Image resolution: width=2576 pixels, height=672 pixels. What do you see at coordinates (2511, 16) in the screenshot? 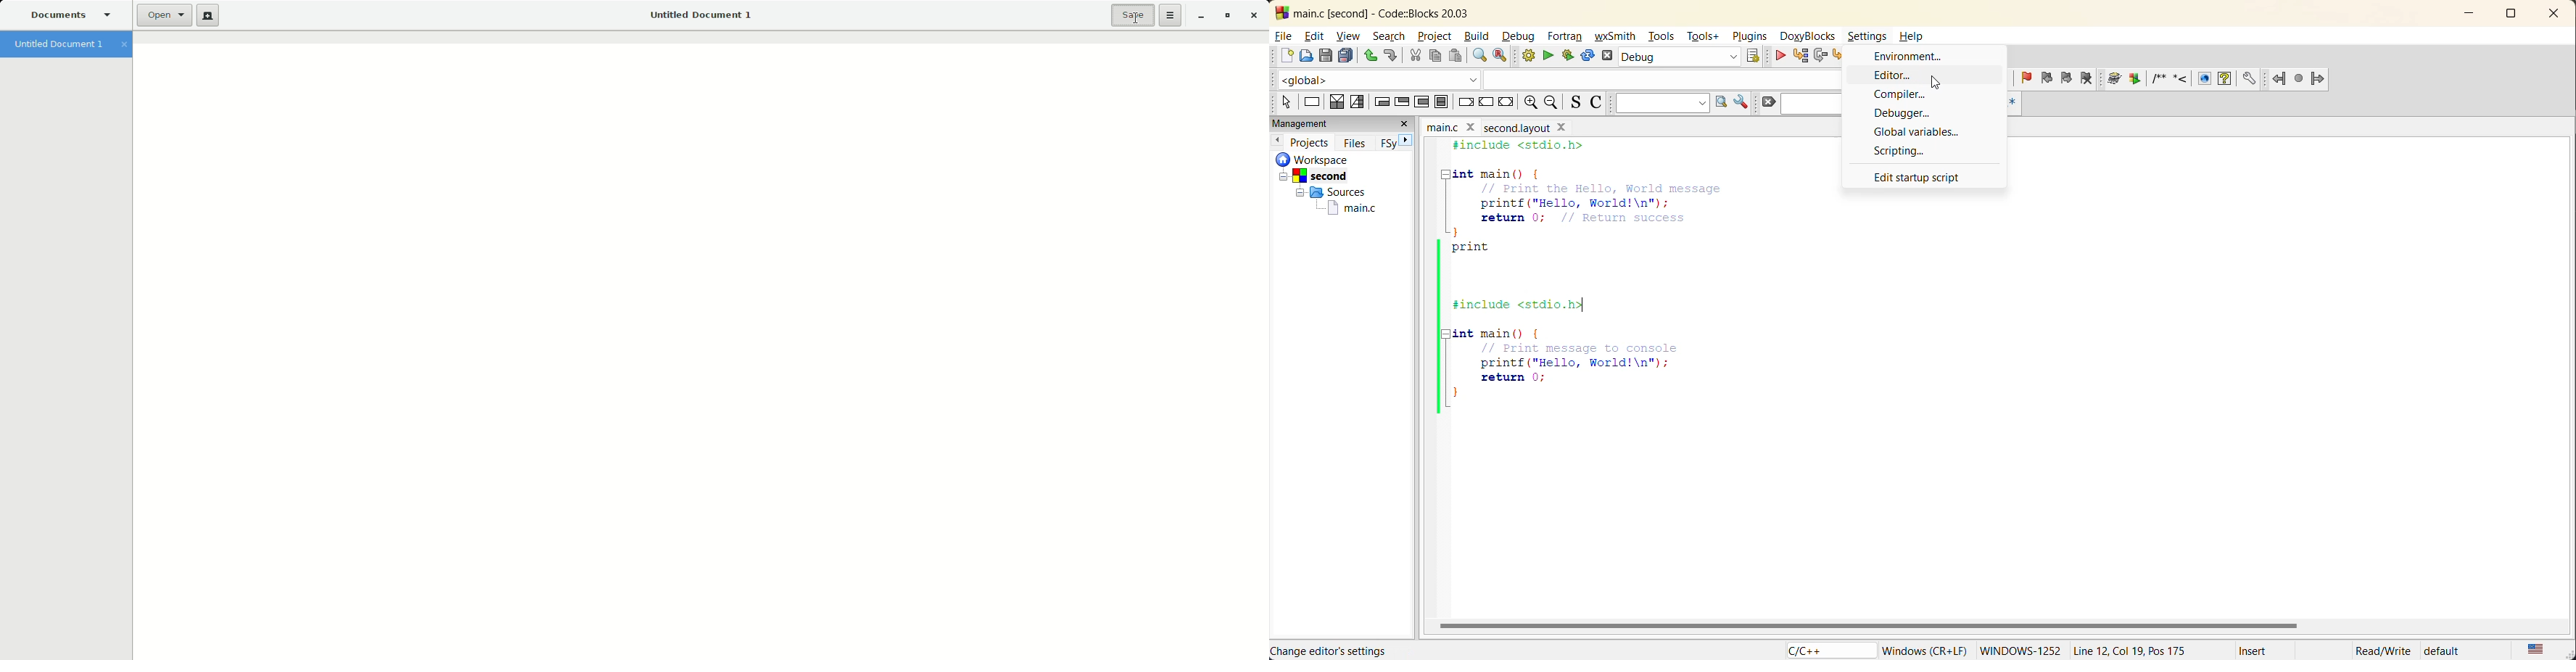
I see `maximize` at bounding box center [2511, 16].